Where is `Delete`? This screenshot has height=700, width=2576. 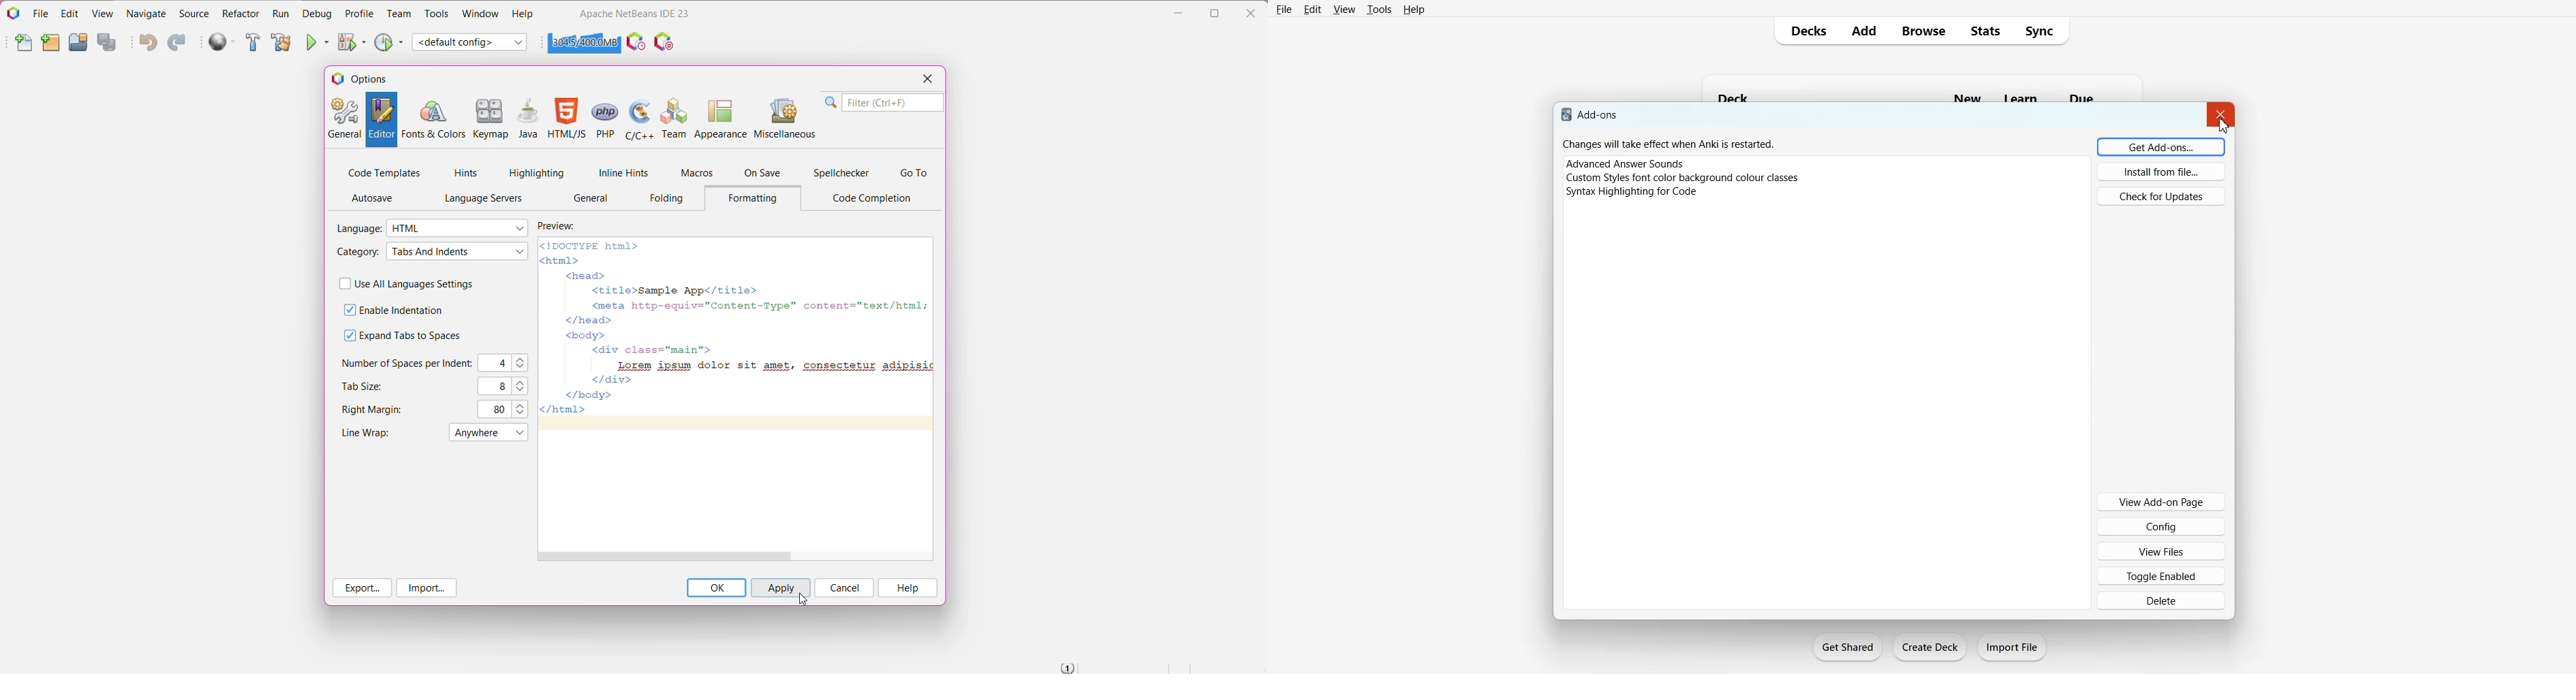
Delete is located at coordinates (2160, 600).